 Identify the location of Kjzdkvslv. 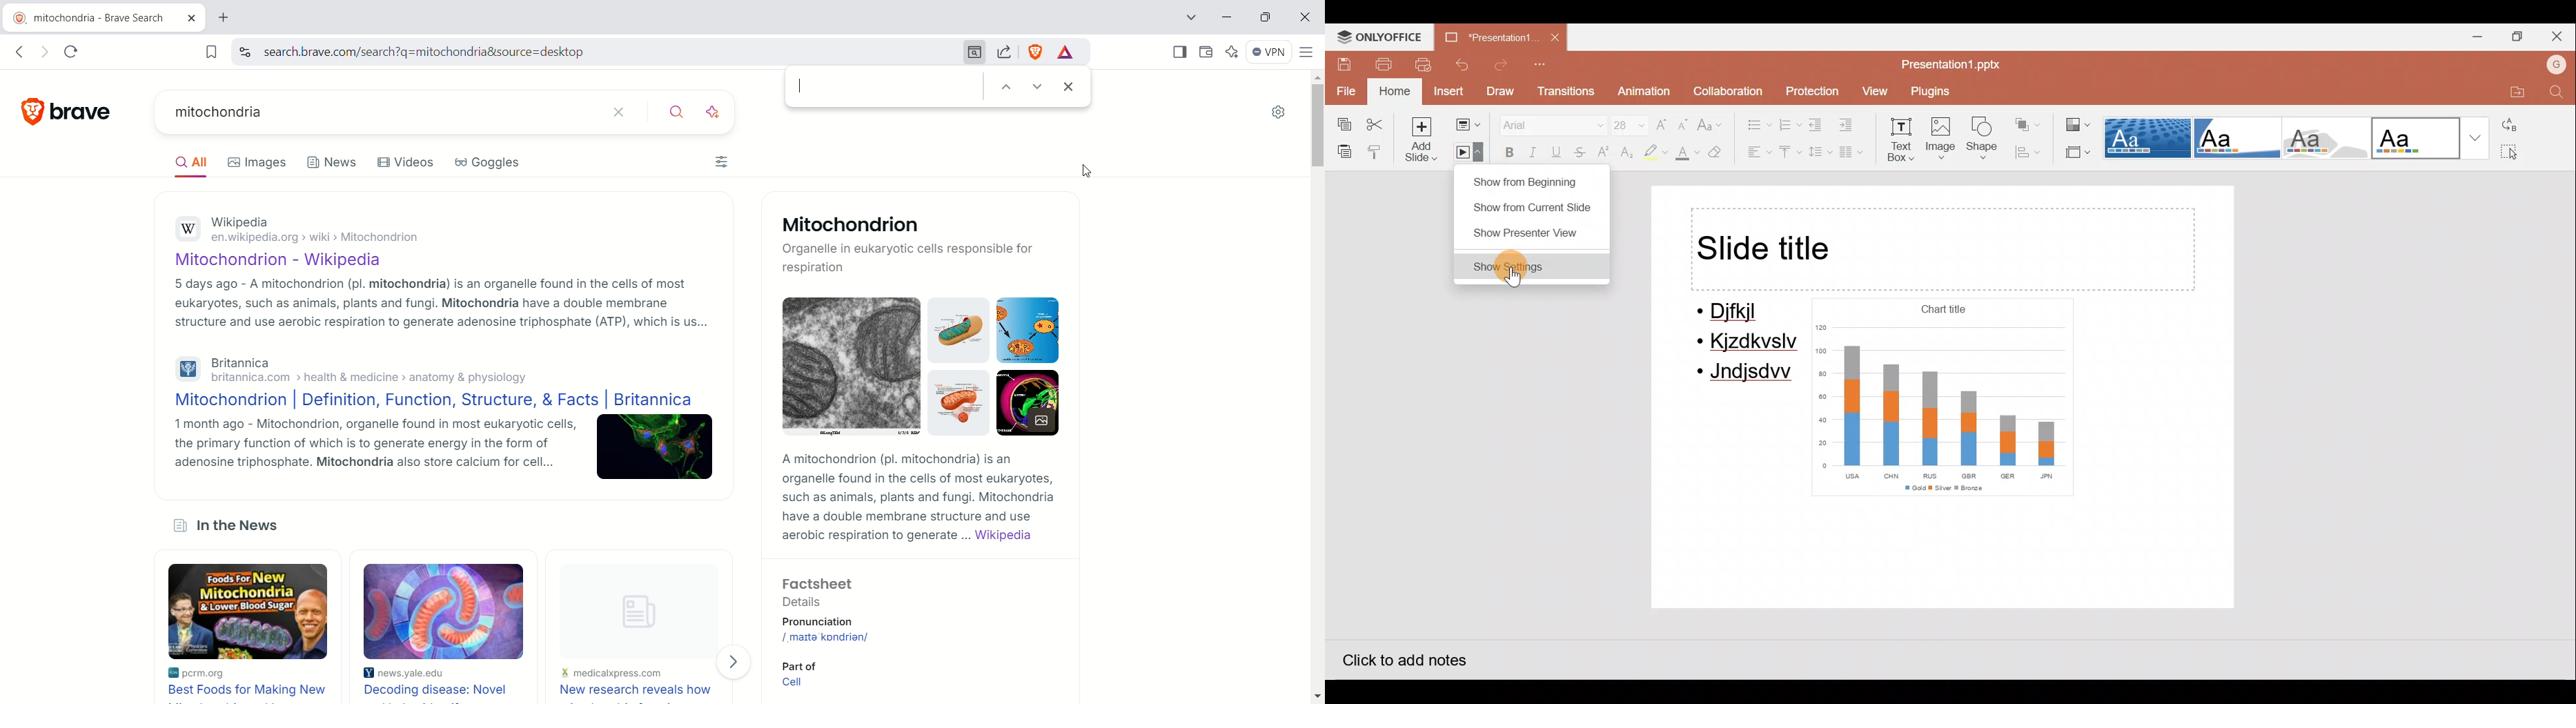
(1750, 344).